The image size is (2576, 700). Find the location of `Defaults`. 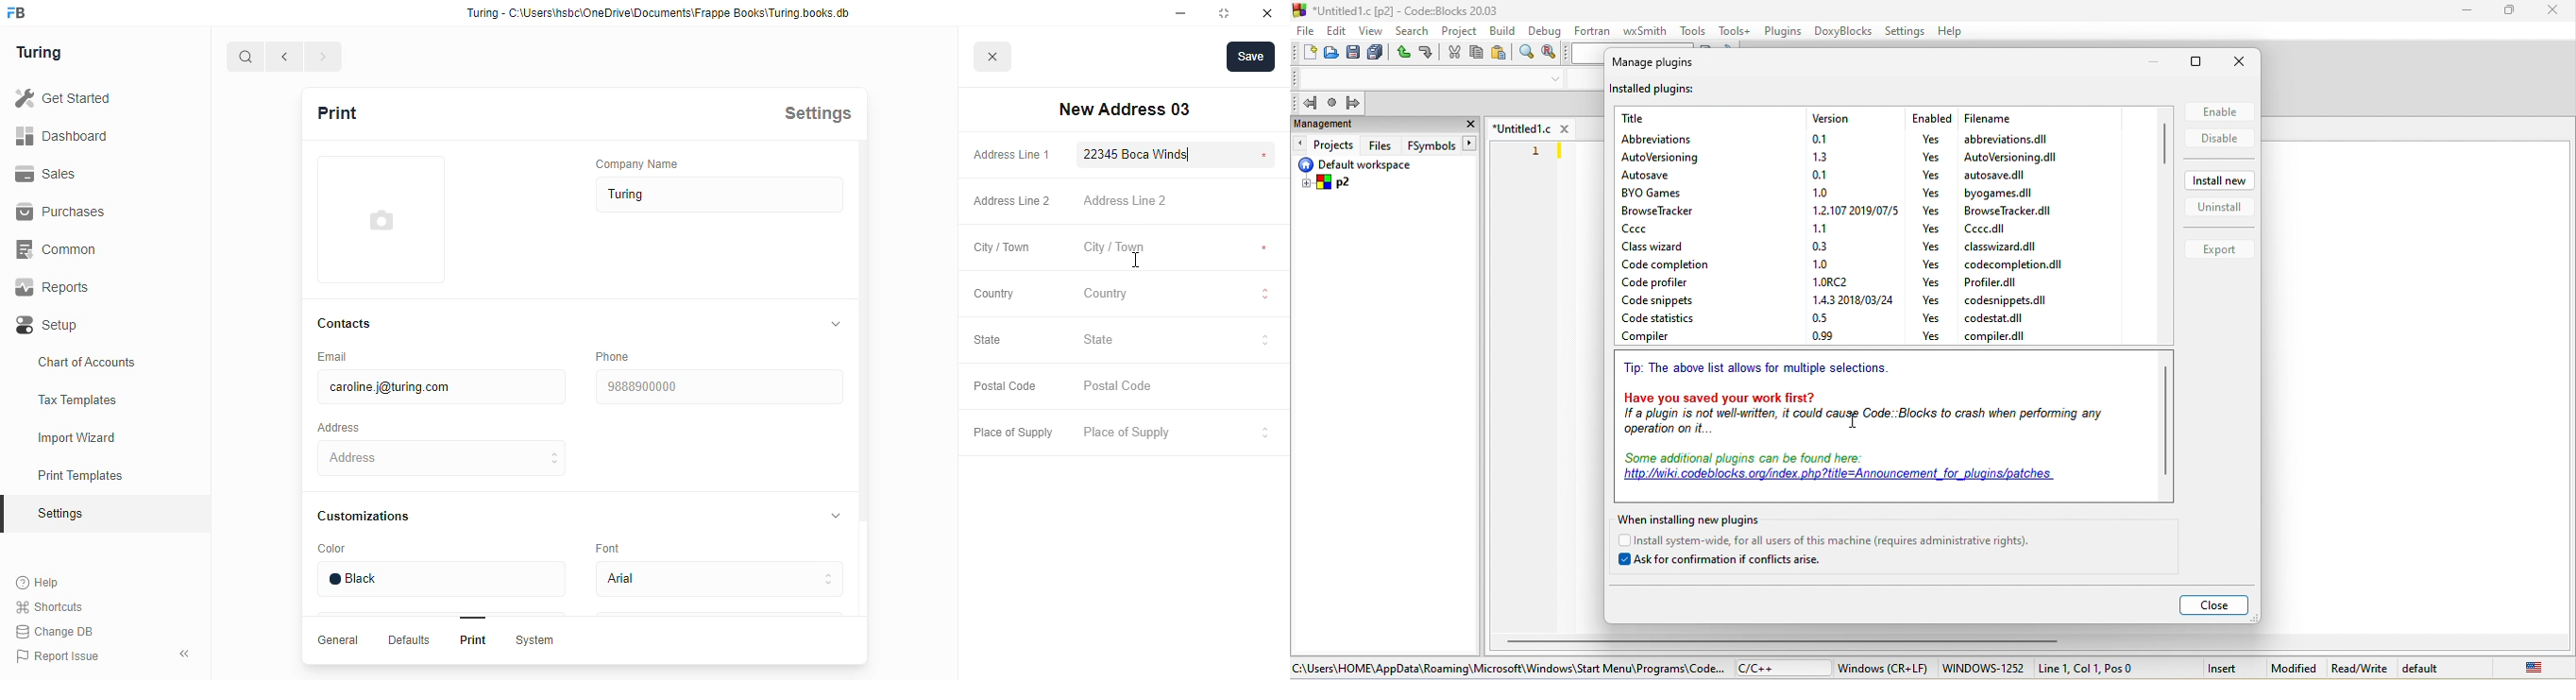

Defaults is located at coordinates (407, 639).